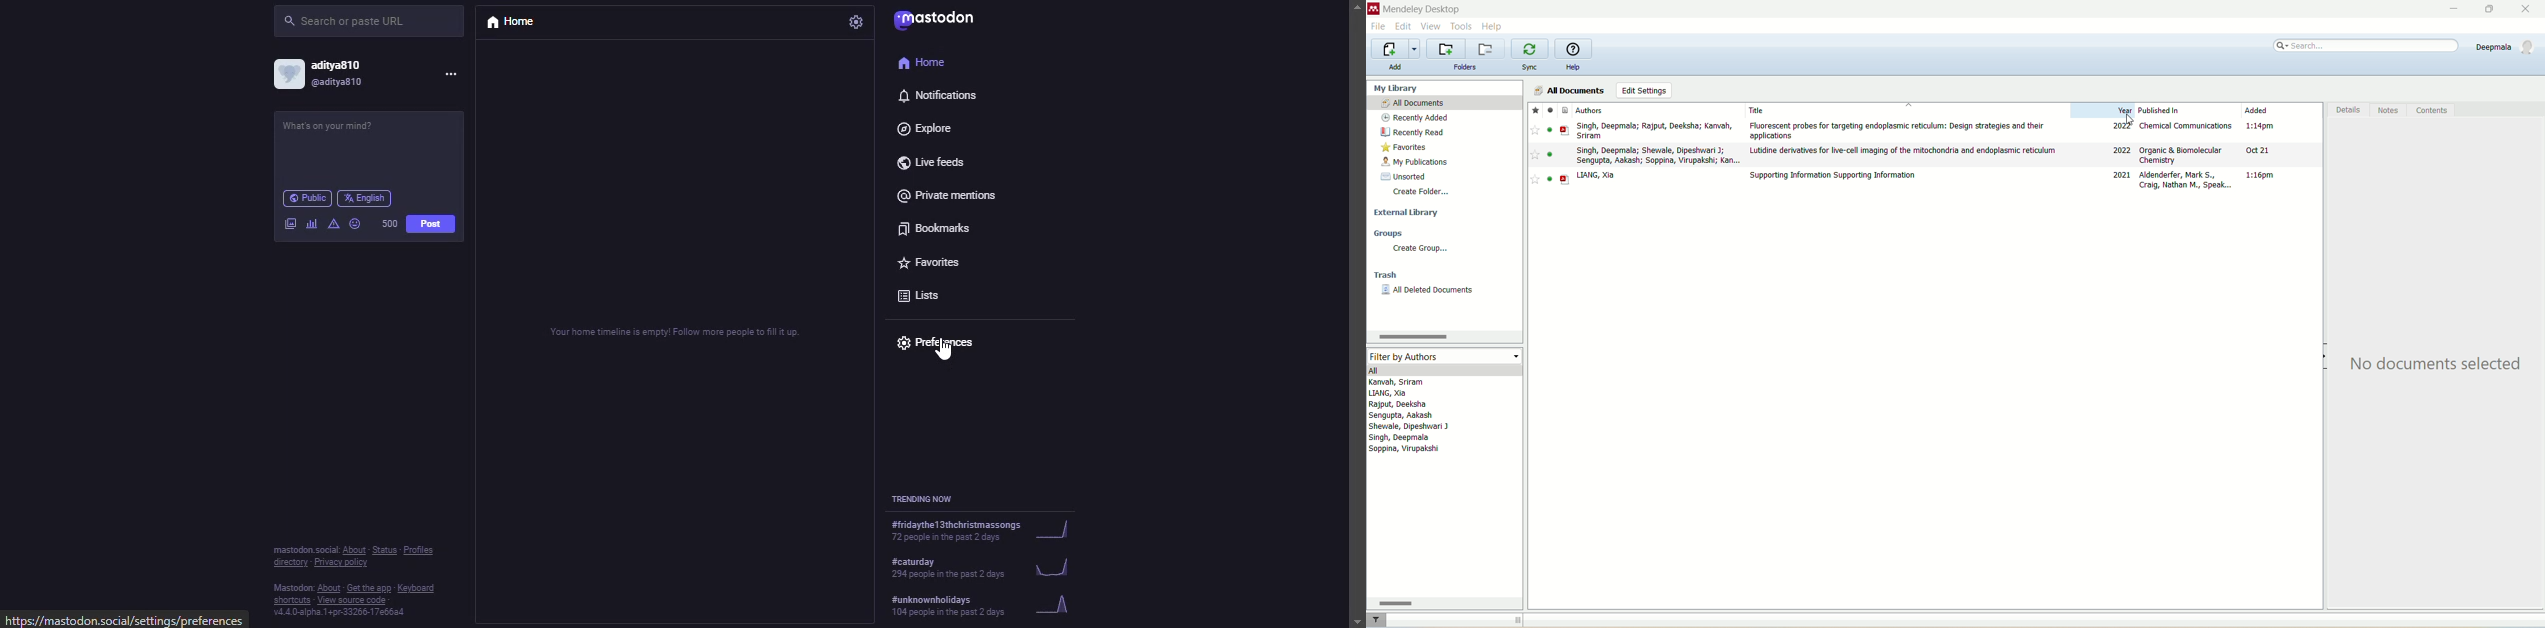 This screenshot has width=2548, height=644. What do you see at coordinates (1655, 130) in the screenshot?
I see `Singh, Deepmala; Rajput, Deeksha; Kanvah, Sriram` at bounding box center [1655, 130].